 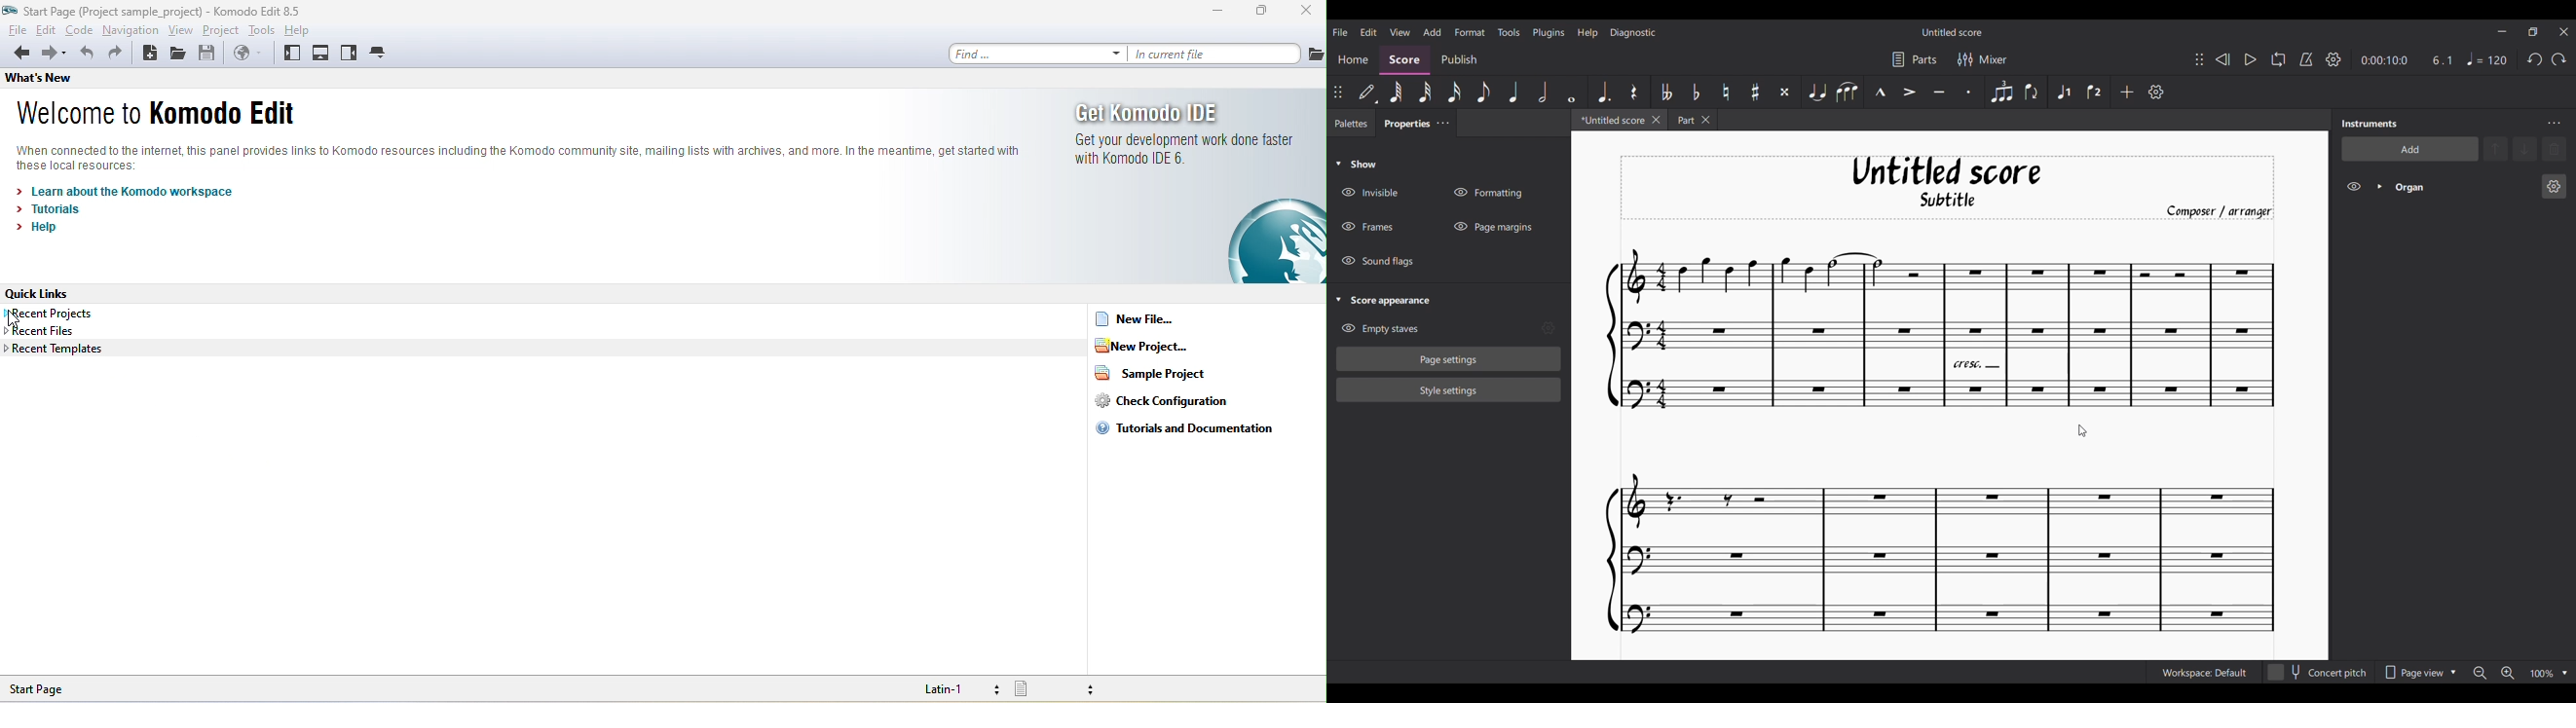 I want to click on Empty stave settings, so click(x=1548, y=328).